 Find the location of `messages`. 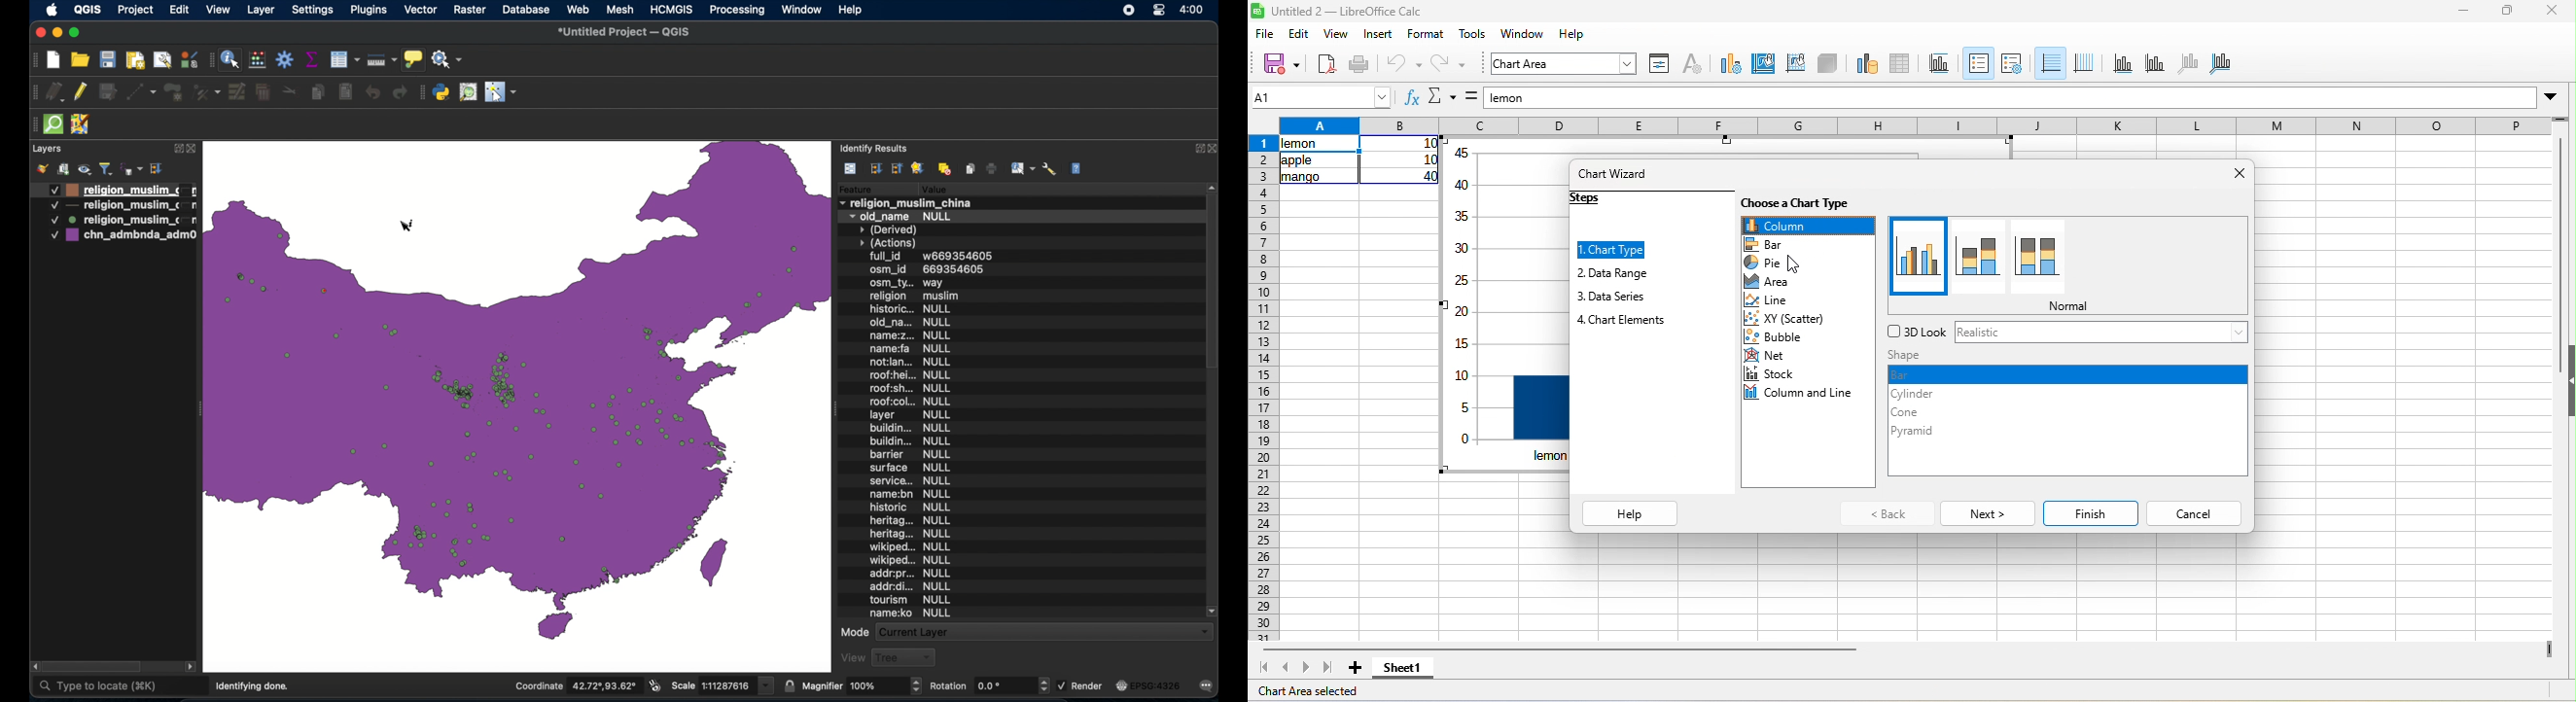

messages is located at coordinates (1209, 686).